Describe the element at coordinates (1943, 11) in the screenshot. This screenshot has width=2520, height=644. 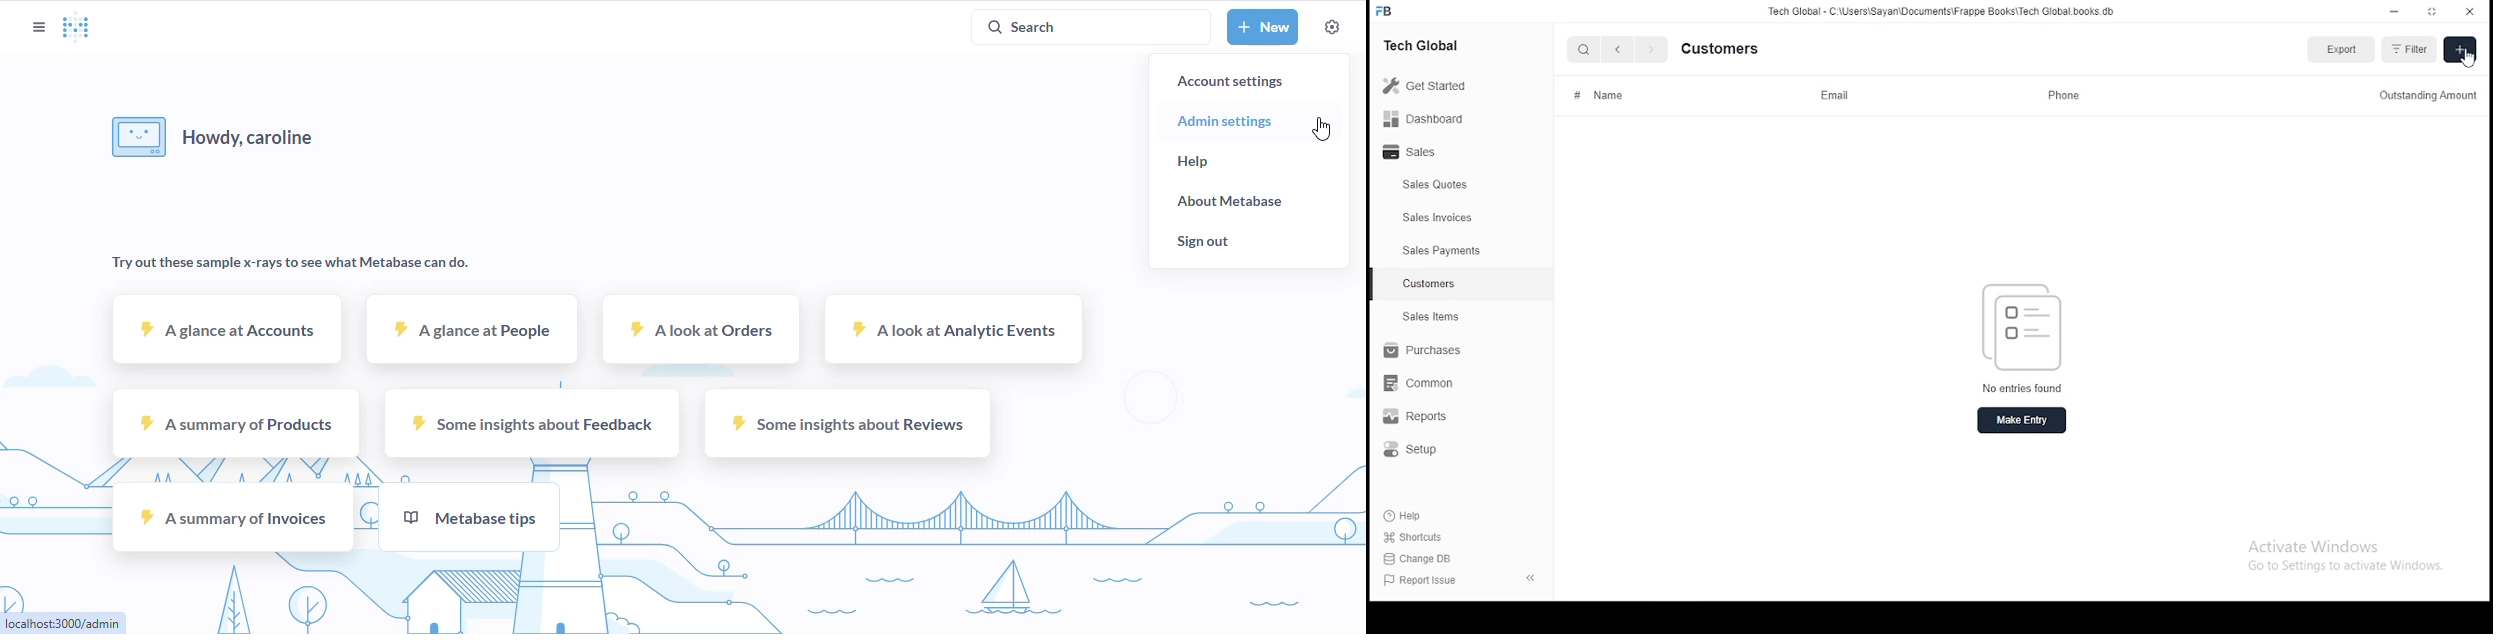
I see `tech global - C:\users\sayan\documents\frappeboks\techgobalbooks.db` at that location.